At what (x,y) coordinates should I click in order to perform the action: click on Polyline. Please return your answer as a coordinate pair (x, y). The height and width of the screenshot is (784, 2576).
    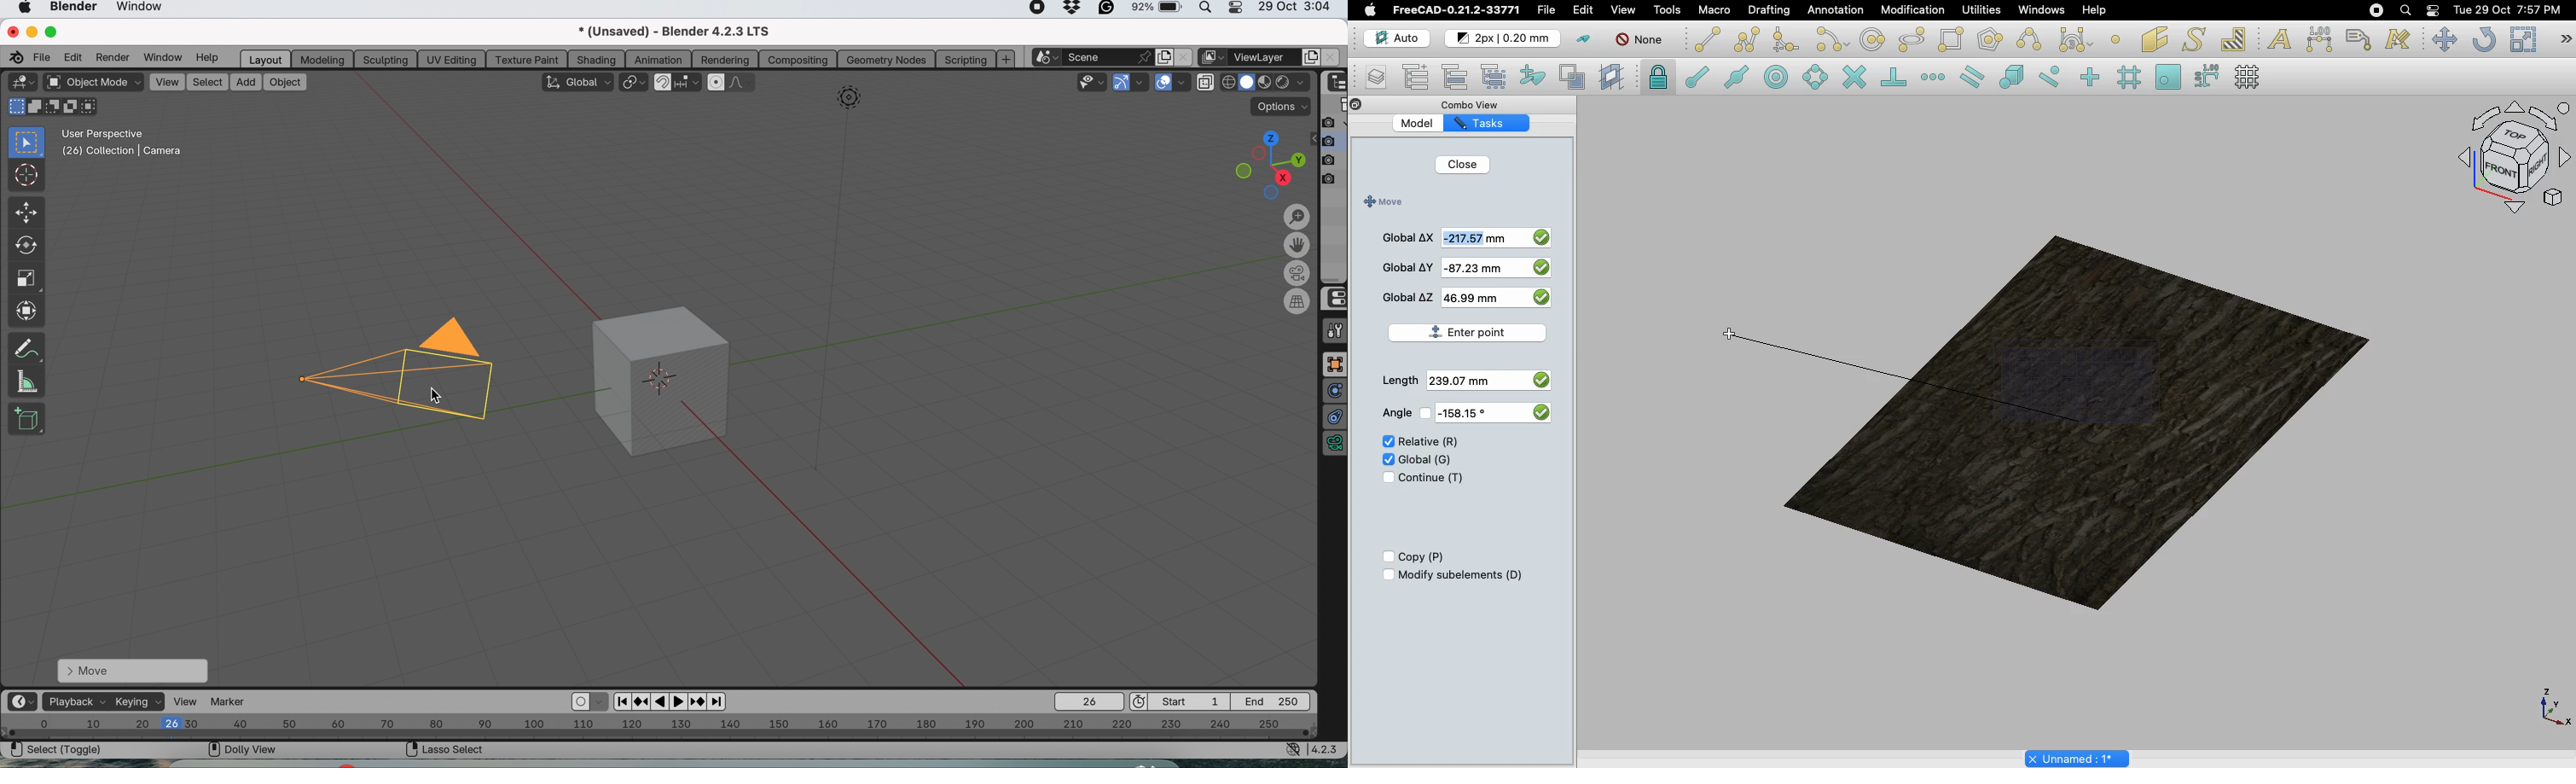
    Looking at the image, I should click on (1747, 39).